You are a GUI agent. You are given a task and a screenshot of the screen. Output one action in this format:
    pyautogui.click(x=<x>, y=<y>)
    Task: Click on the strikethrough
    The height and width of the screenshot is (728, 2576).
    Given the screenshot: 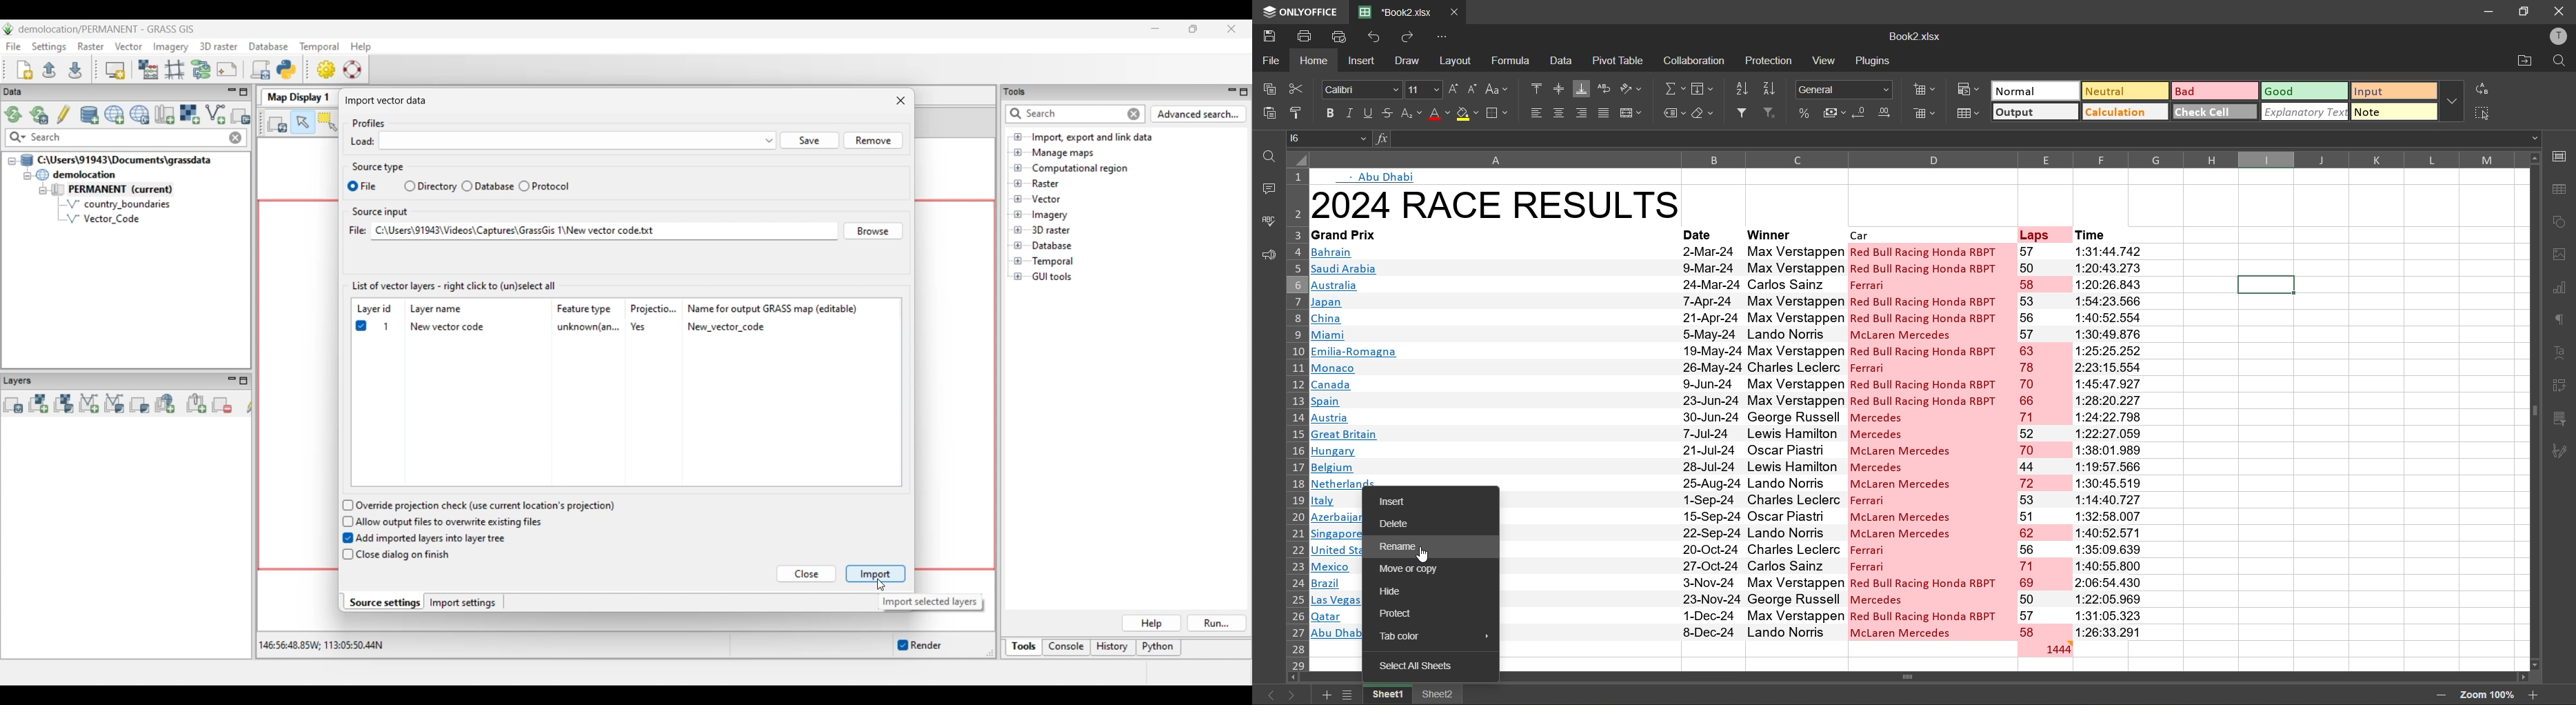 What is the action you would take?
    pyautogui.click(x=1385, y=113)
    